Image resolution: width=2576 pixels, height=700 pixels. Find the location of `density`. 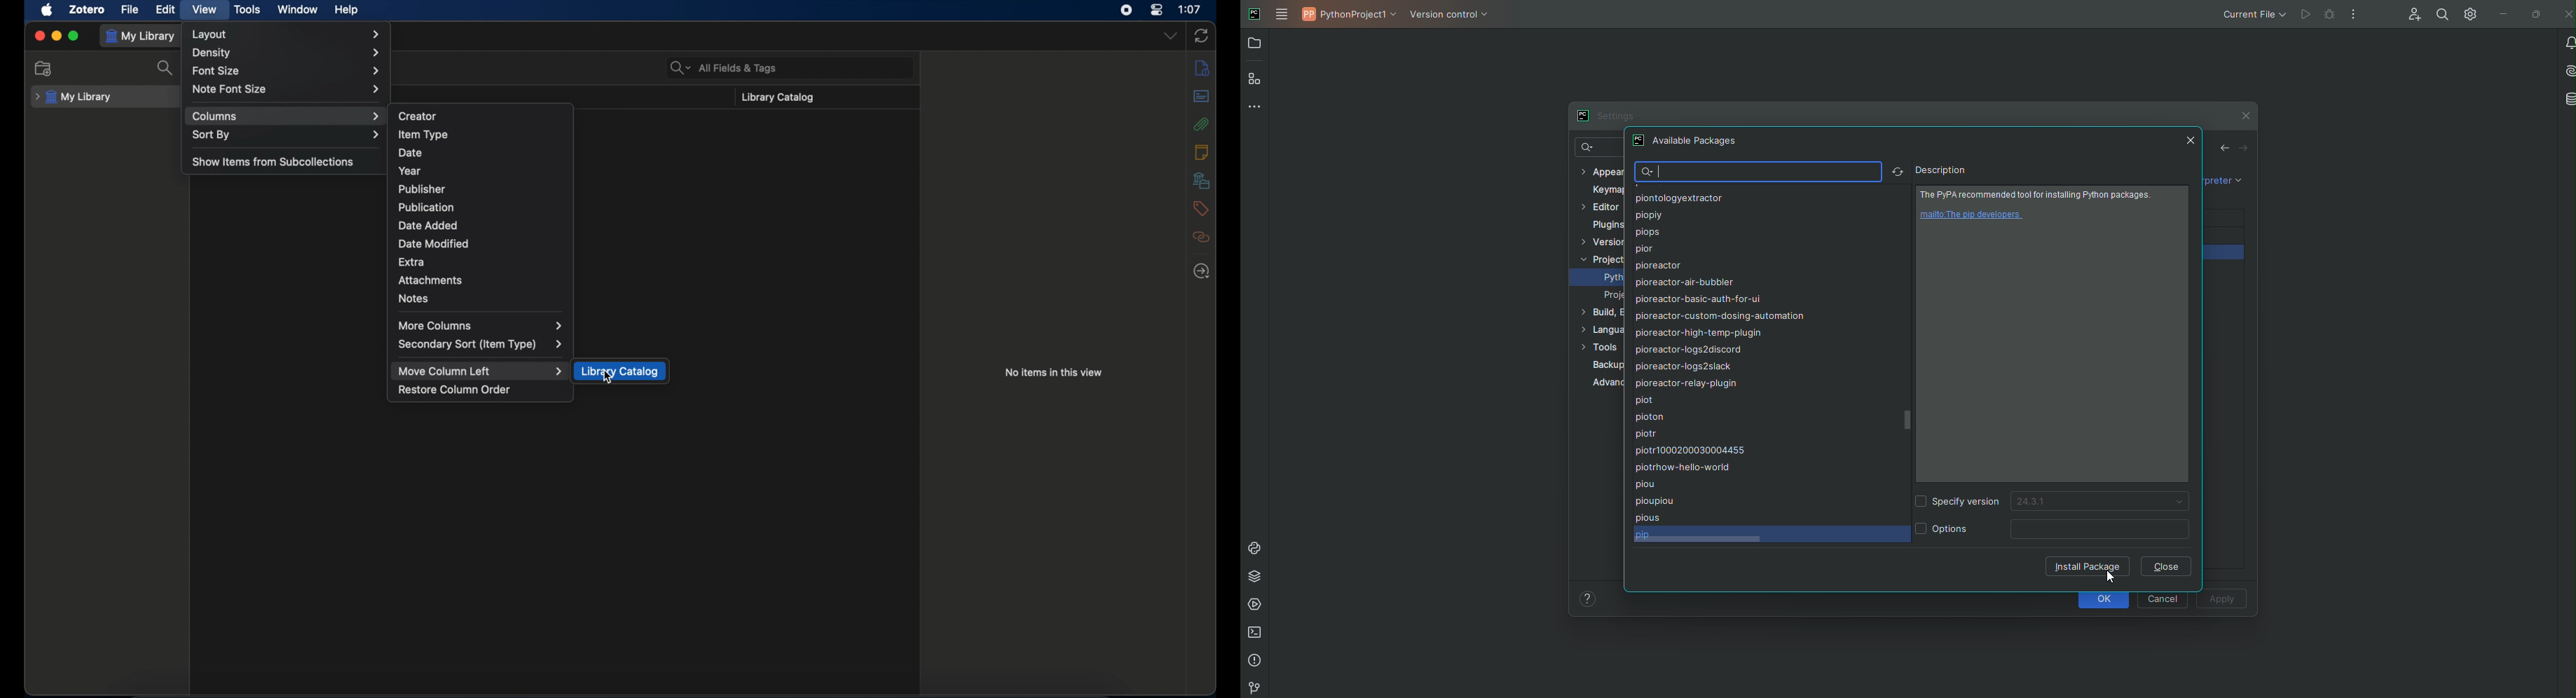

density is located at coordinates (287, 54).